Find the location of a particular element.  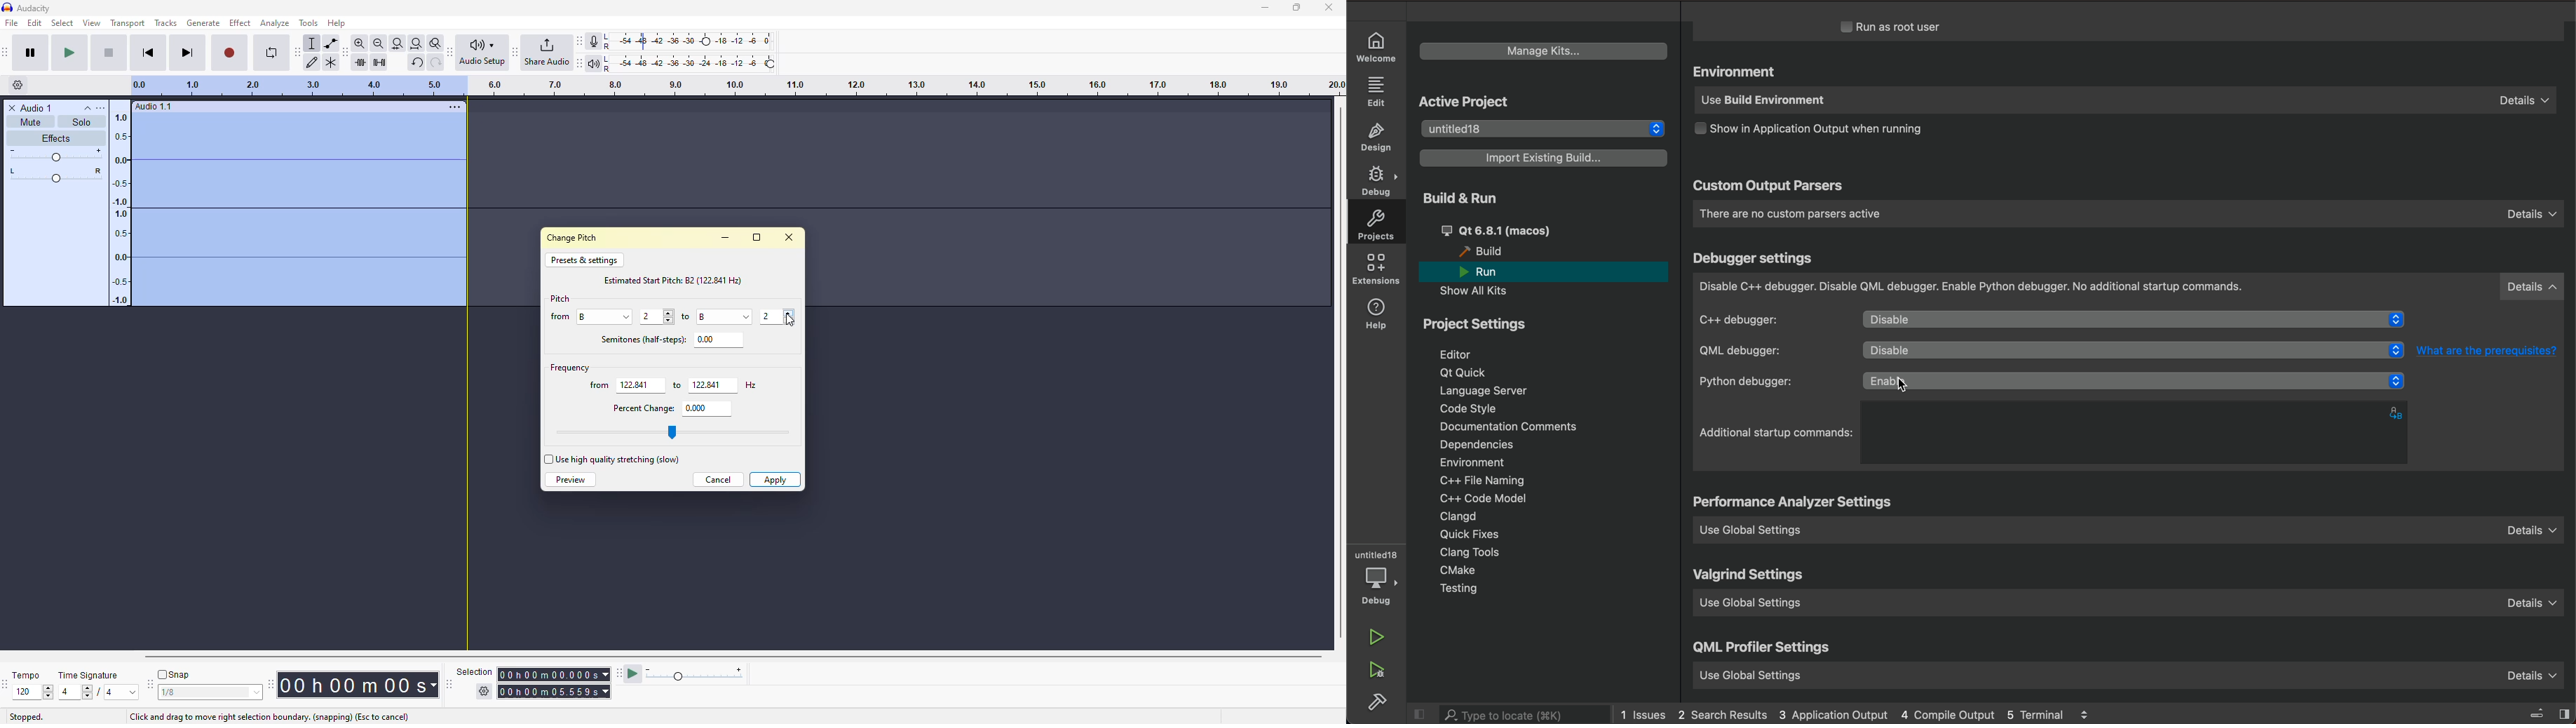

drop down is located at coordinates (745, 316).